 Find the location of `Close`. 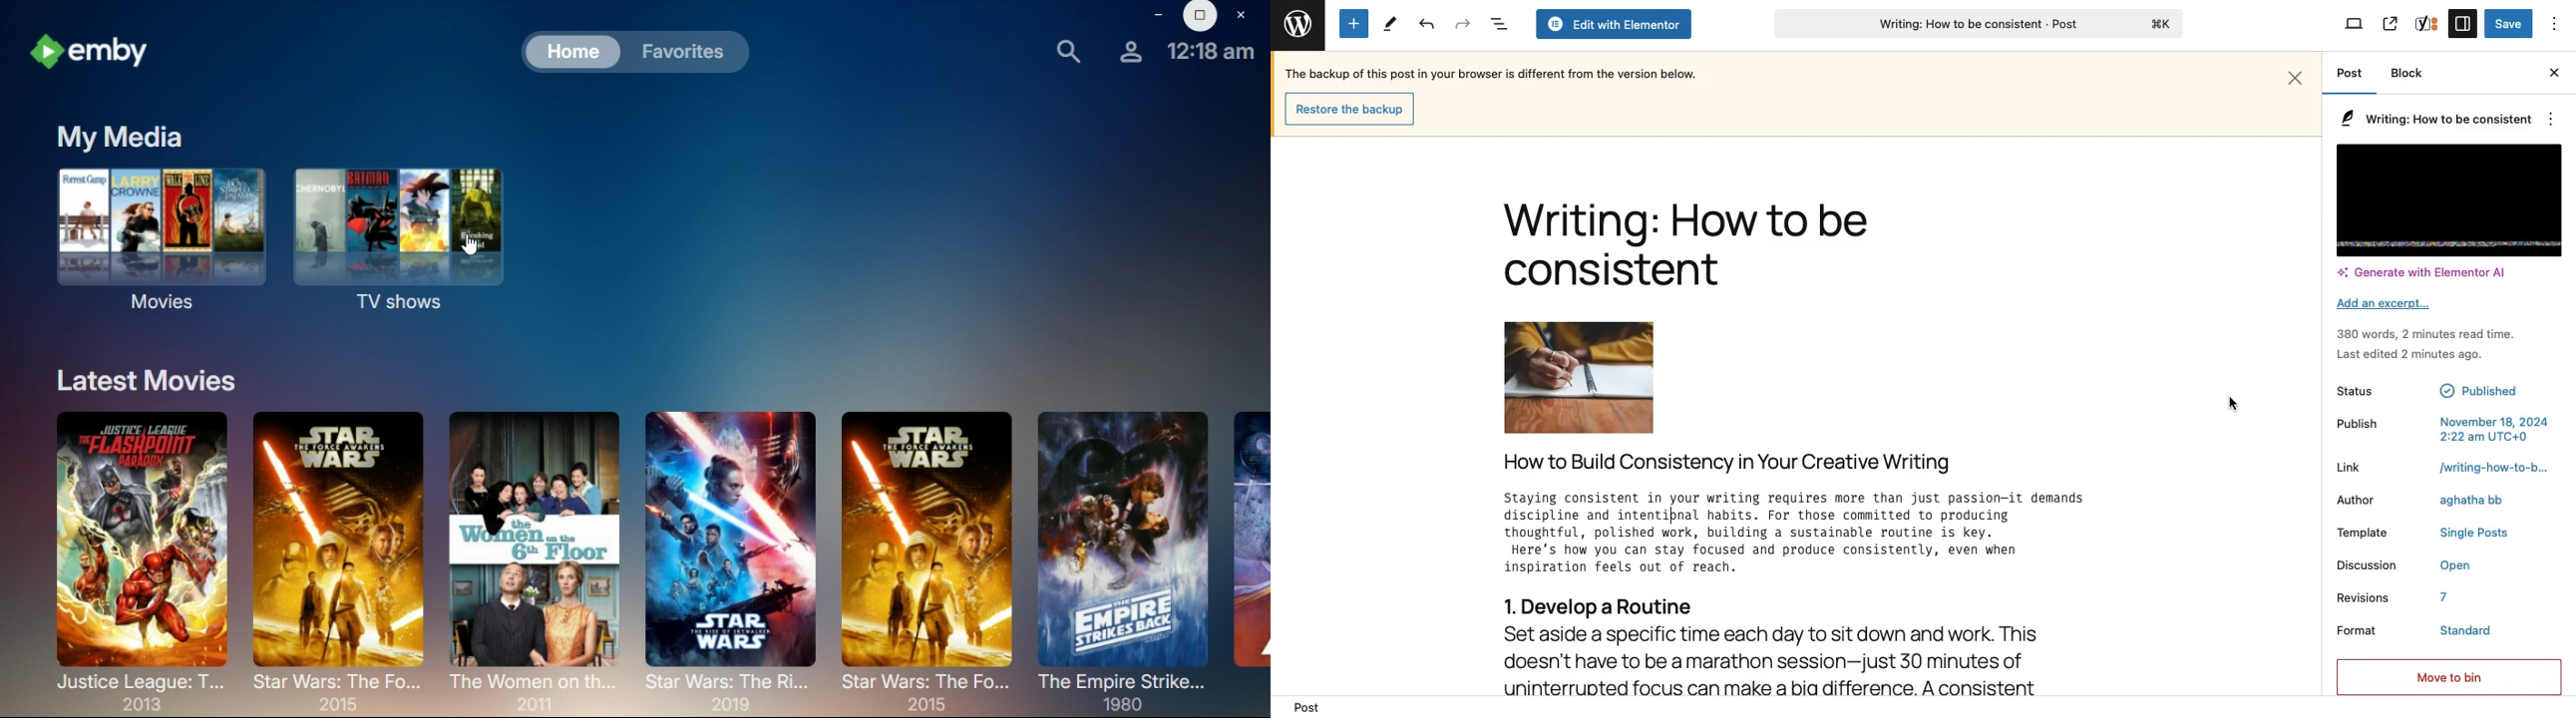

Close is located at coordinates (2297, 75).